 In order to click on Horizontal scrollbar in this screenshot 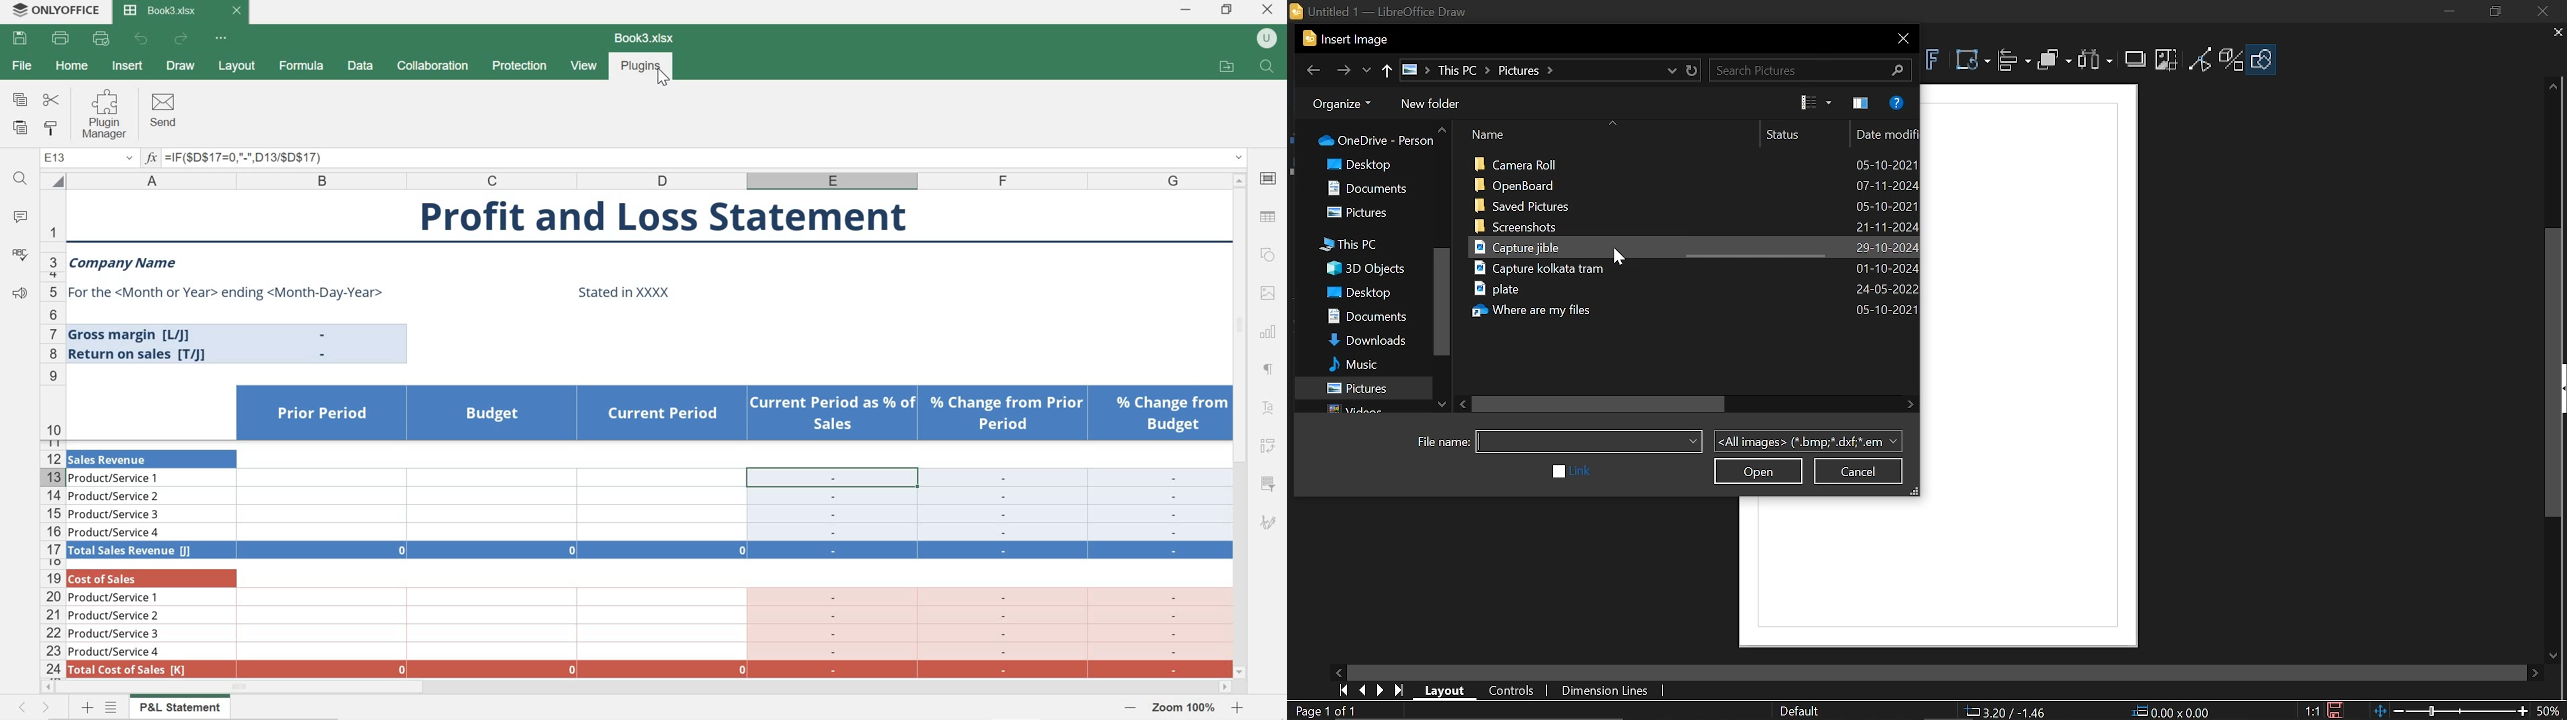, I will do `click(1601, 404)`.